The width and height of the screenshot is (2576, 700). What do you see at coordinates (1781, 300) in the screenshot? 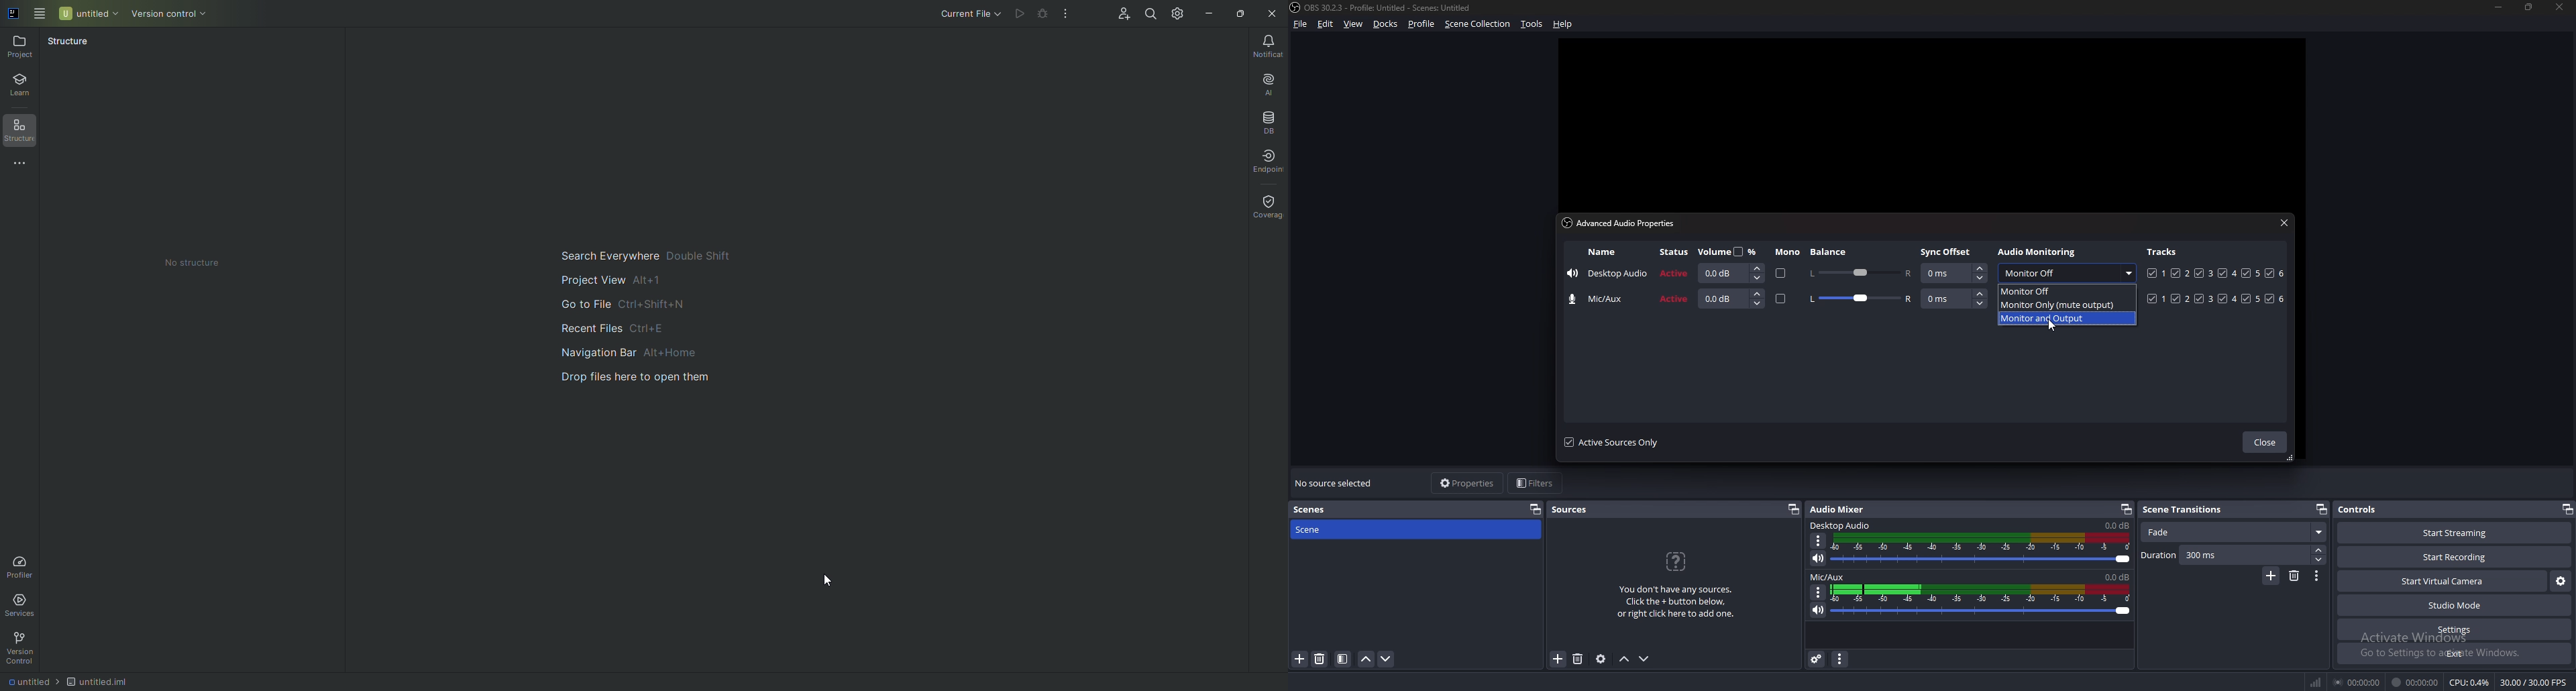
I see `mono` at bounding box center [1781, 300].